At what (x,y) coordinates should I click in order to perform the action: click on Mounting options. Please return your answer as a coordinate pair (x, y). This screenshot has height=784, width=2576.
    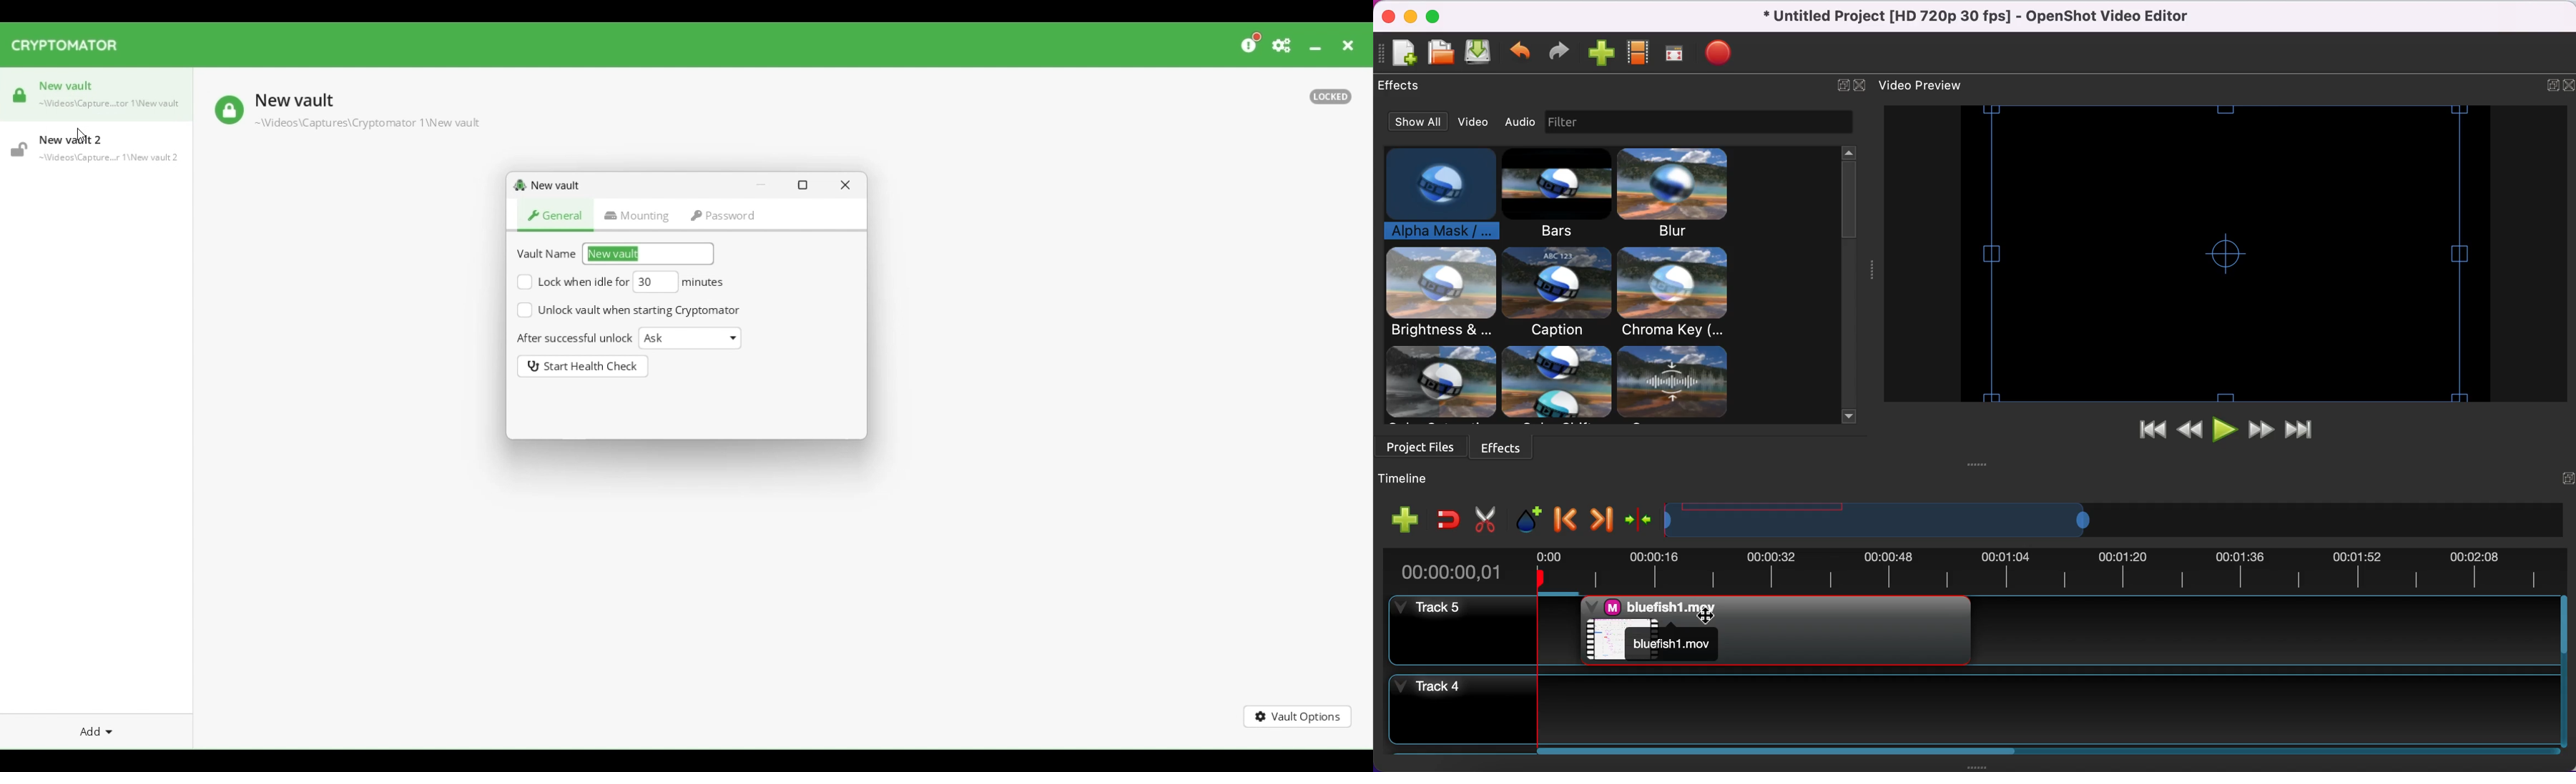
    Looking at the image, I should click on (637, 217).